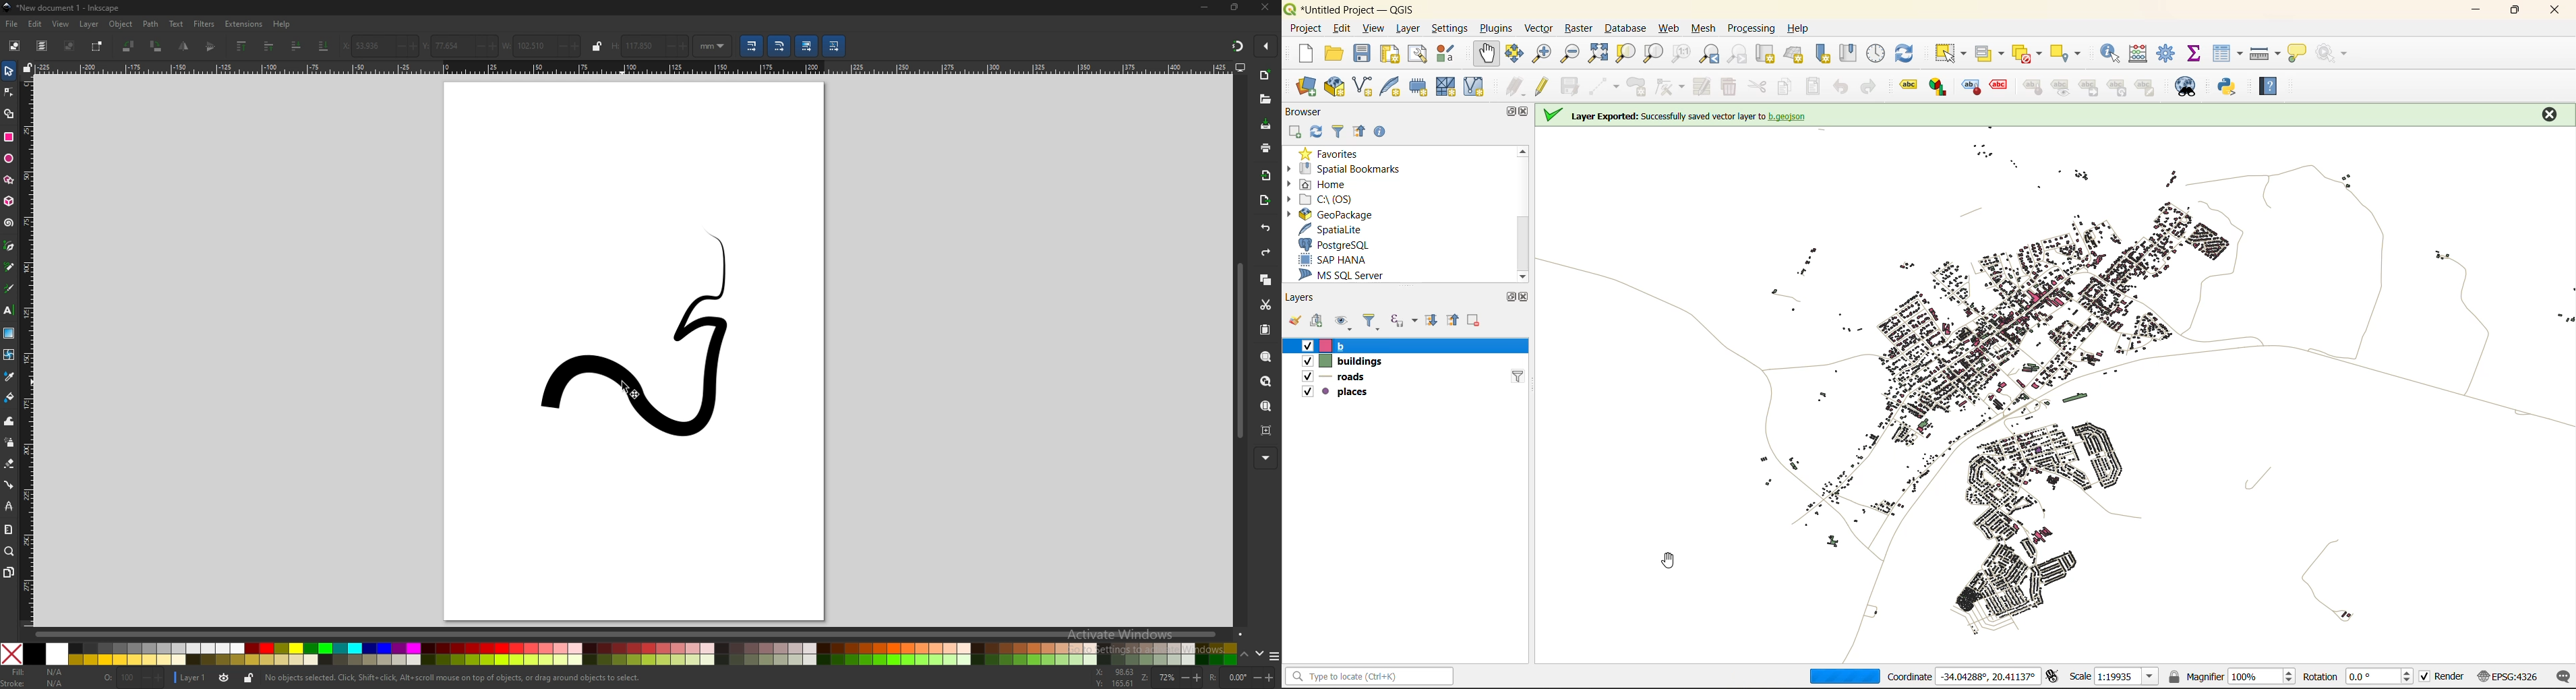  What do you see at coordinates (1297, 130) in the screenshot?
I see `add` at bounding box center [1297, 130].